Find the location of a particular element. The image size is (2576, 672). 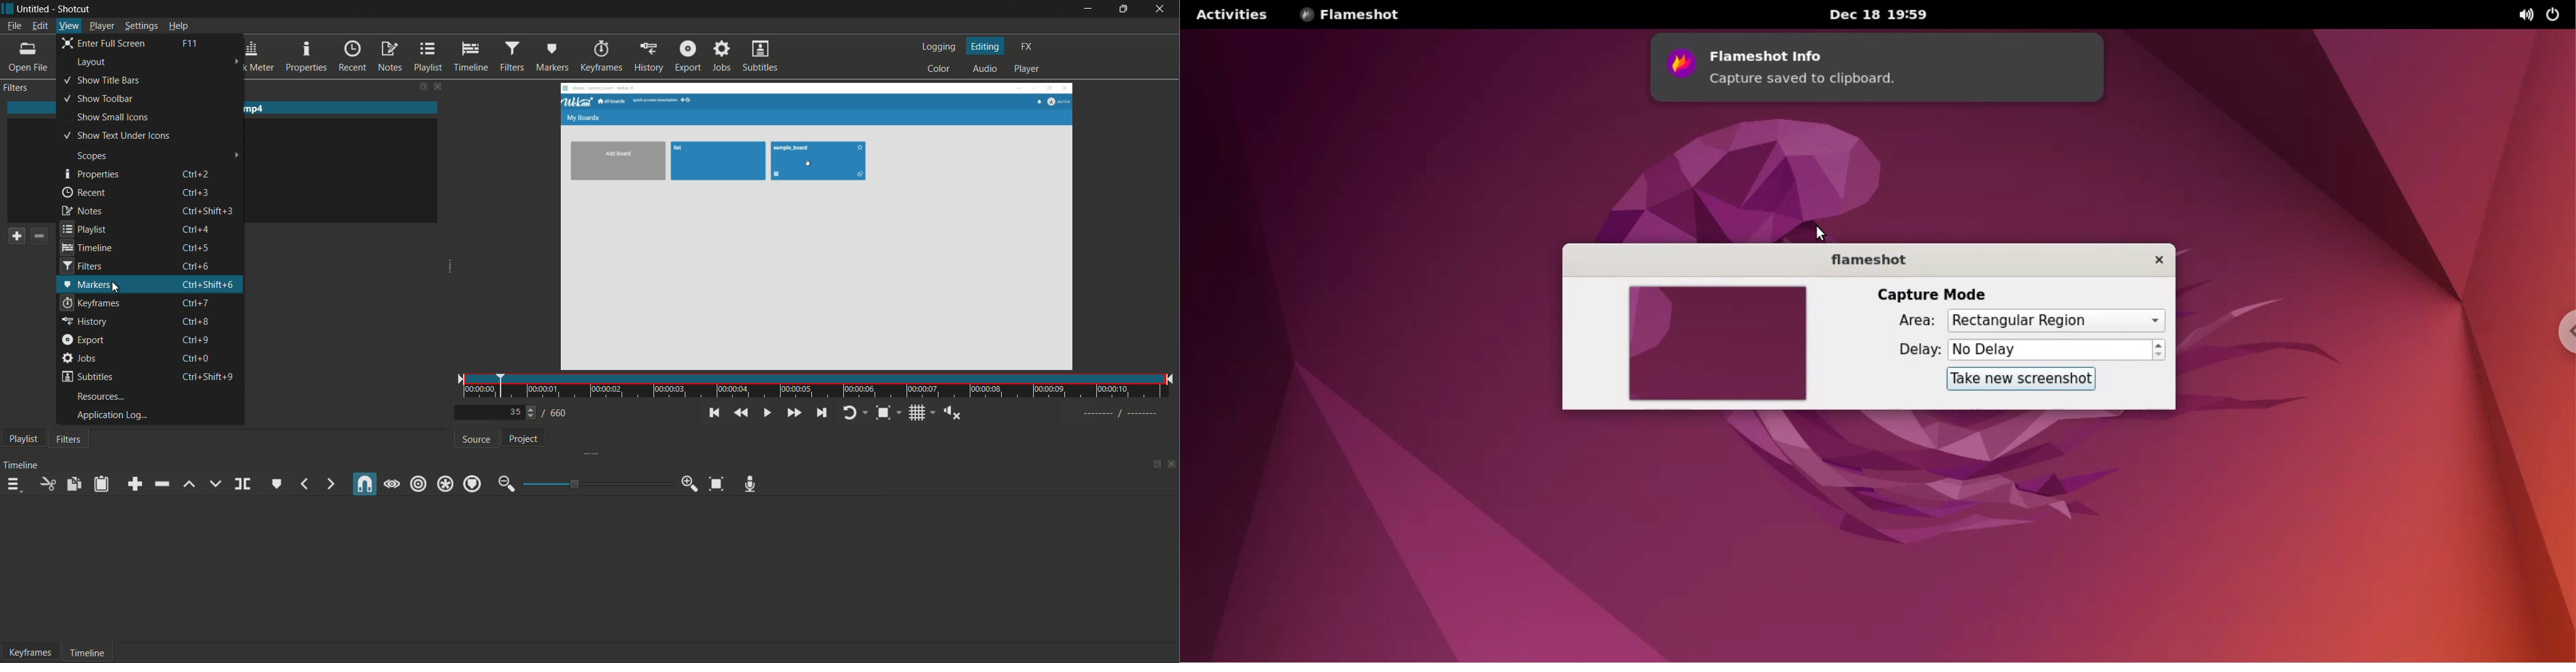

notes is located at coordinates (80, 211).